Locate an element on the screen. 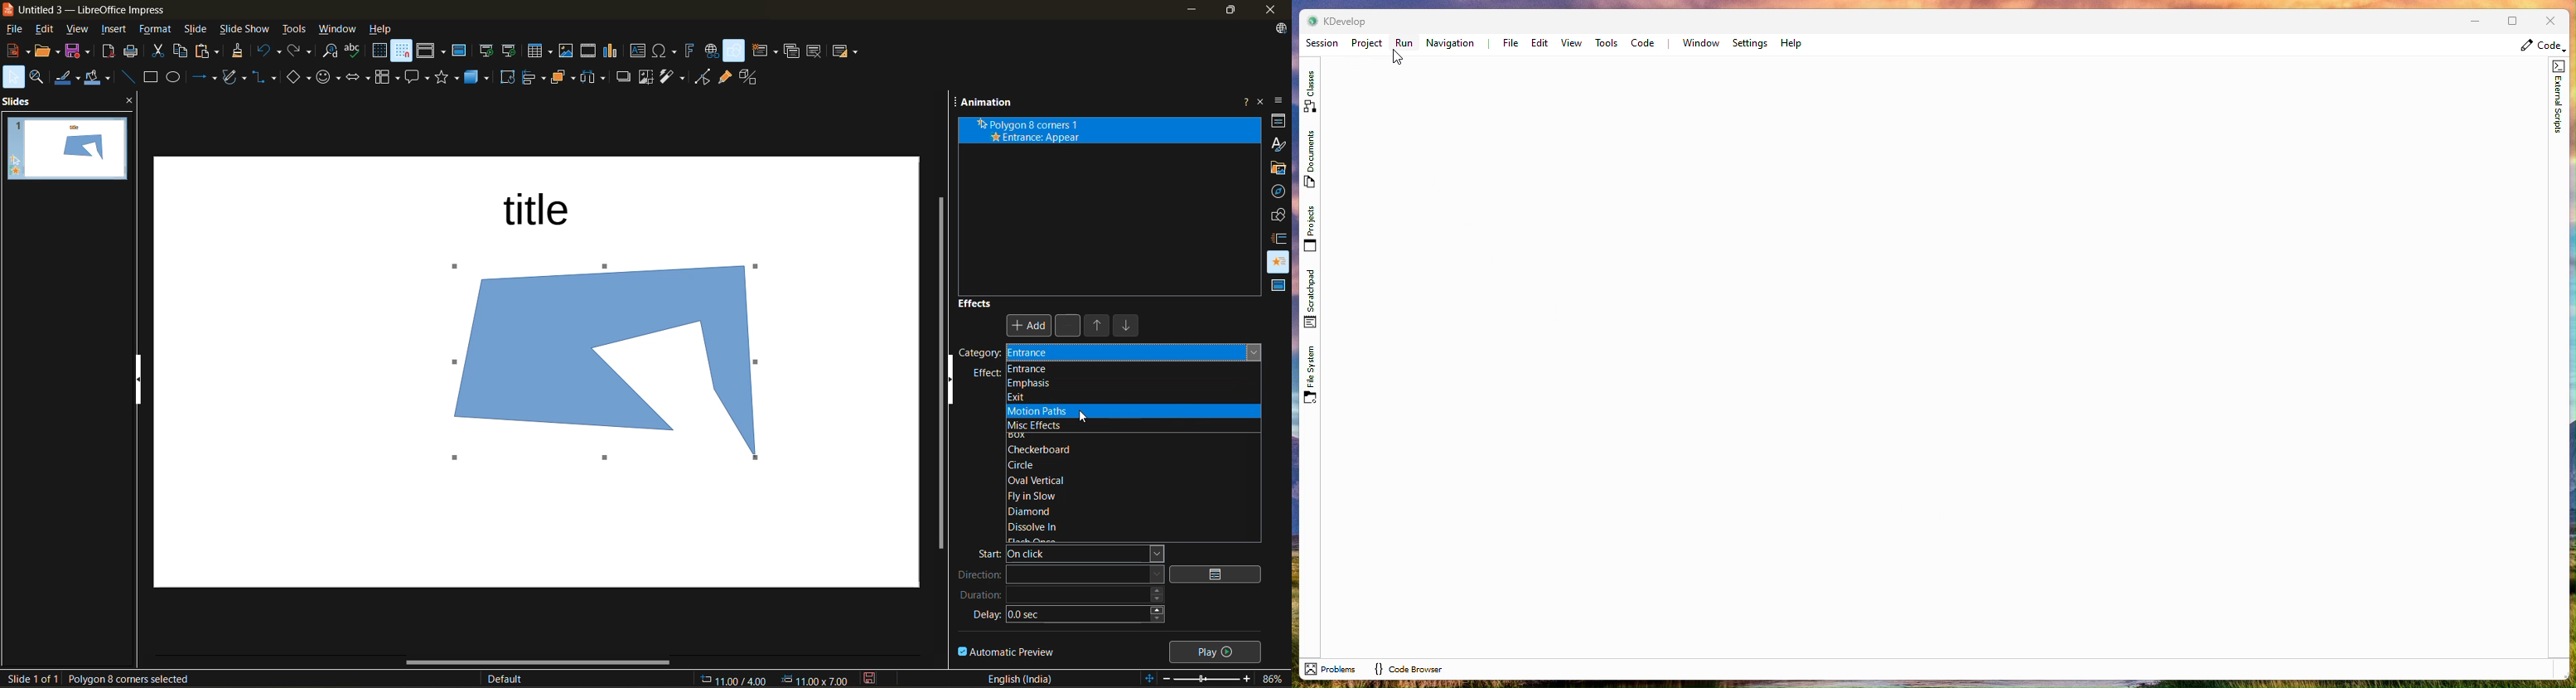  Project is located at coordinates (1366, 43).